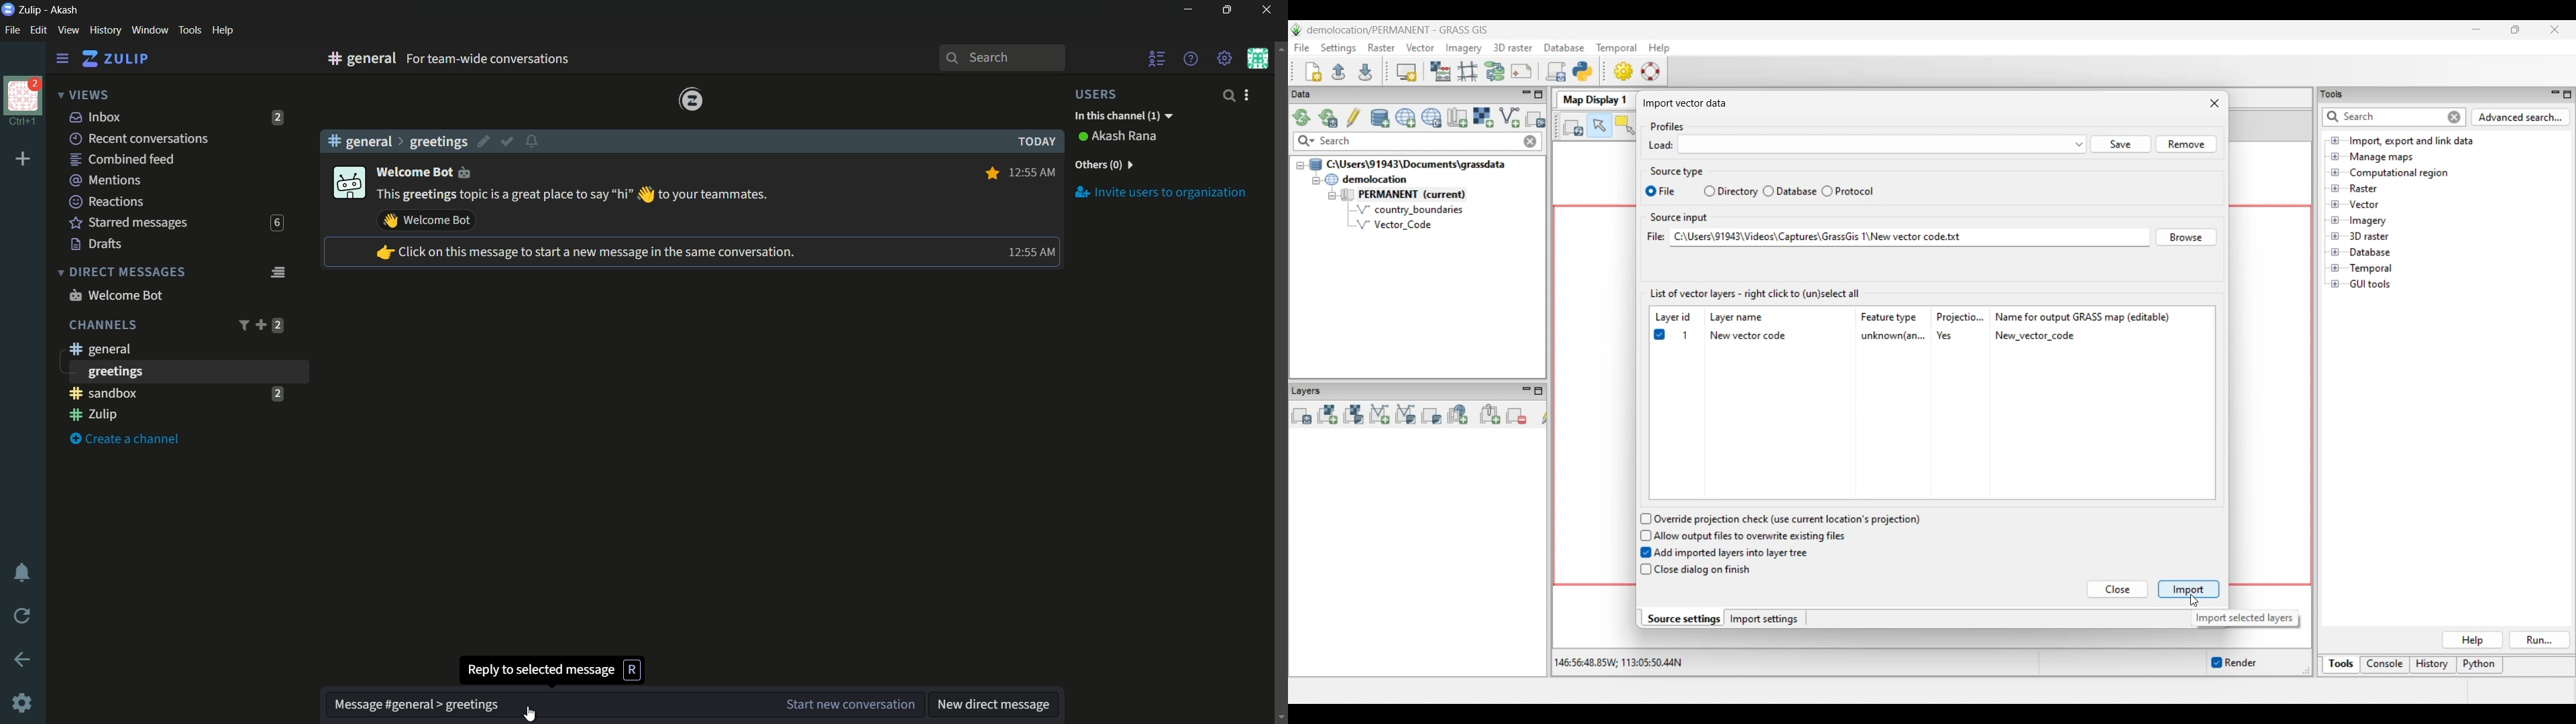 This screenshot has width=2576, height=728. What do you see at coordinates (427, 221) in the screenshot?
I see `Send wave emoji to welcome bot` at bounding box center [427, 221].